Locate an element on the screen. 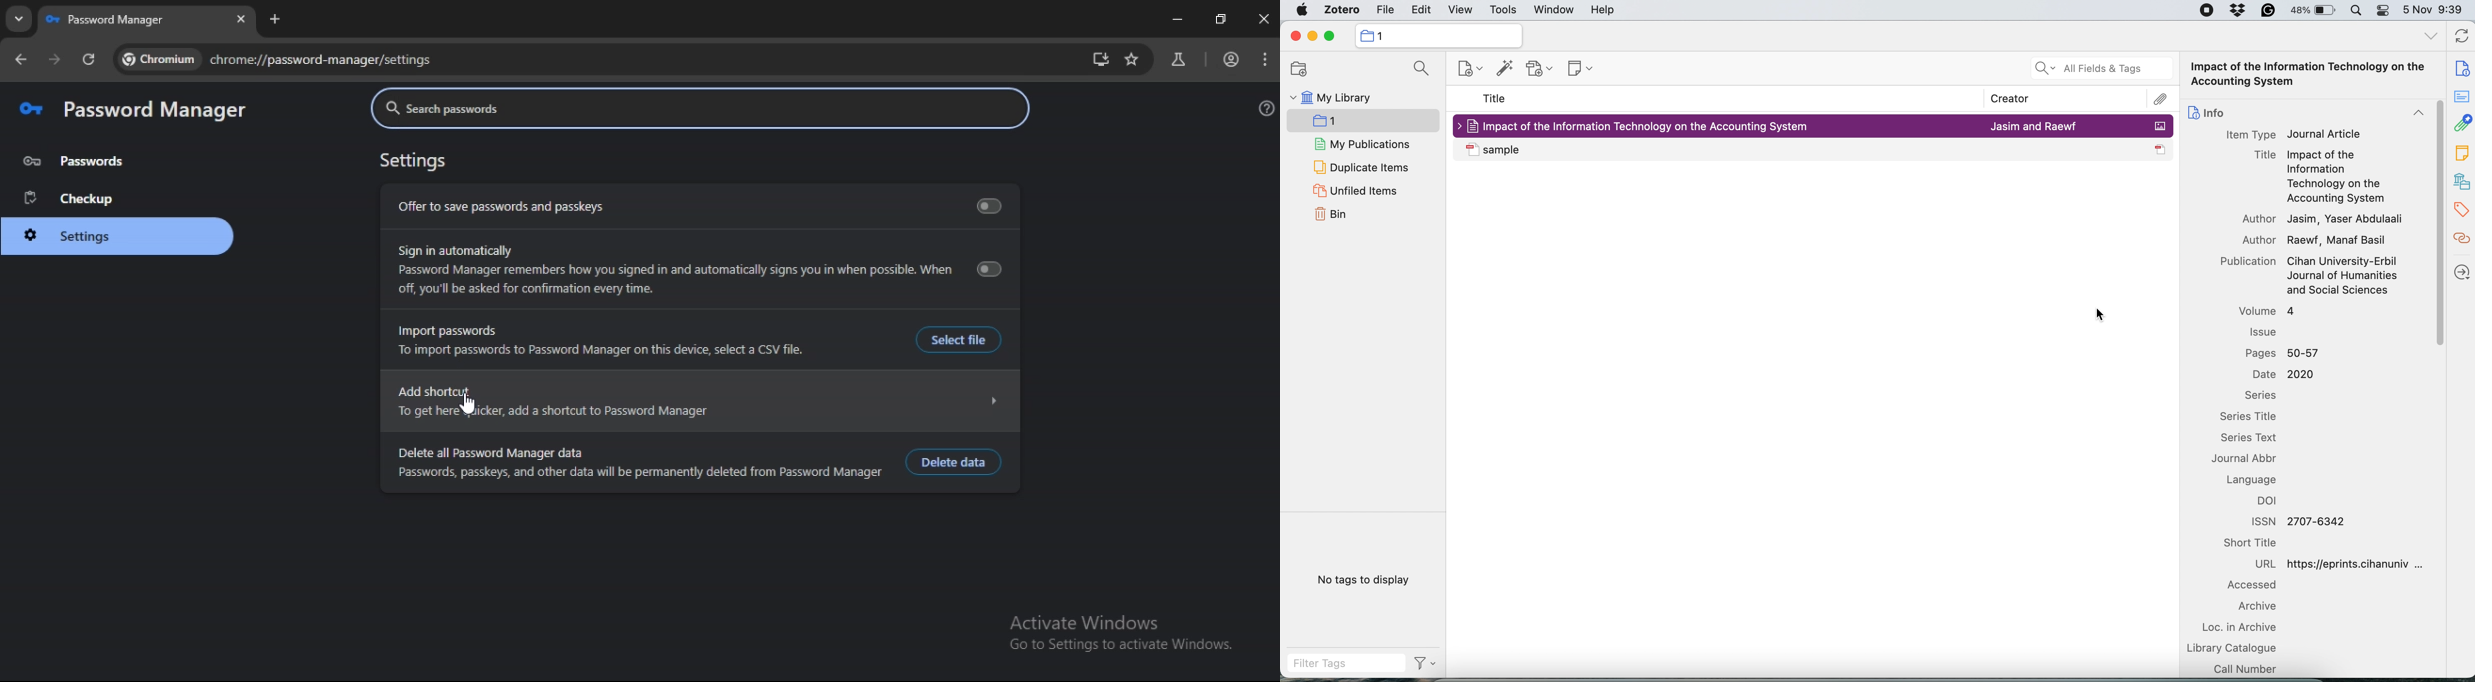  list all tabs is located at coordinates (2432, 39).